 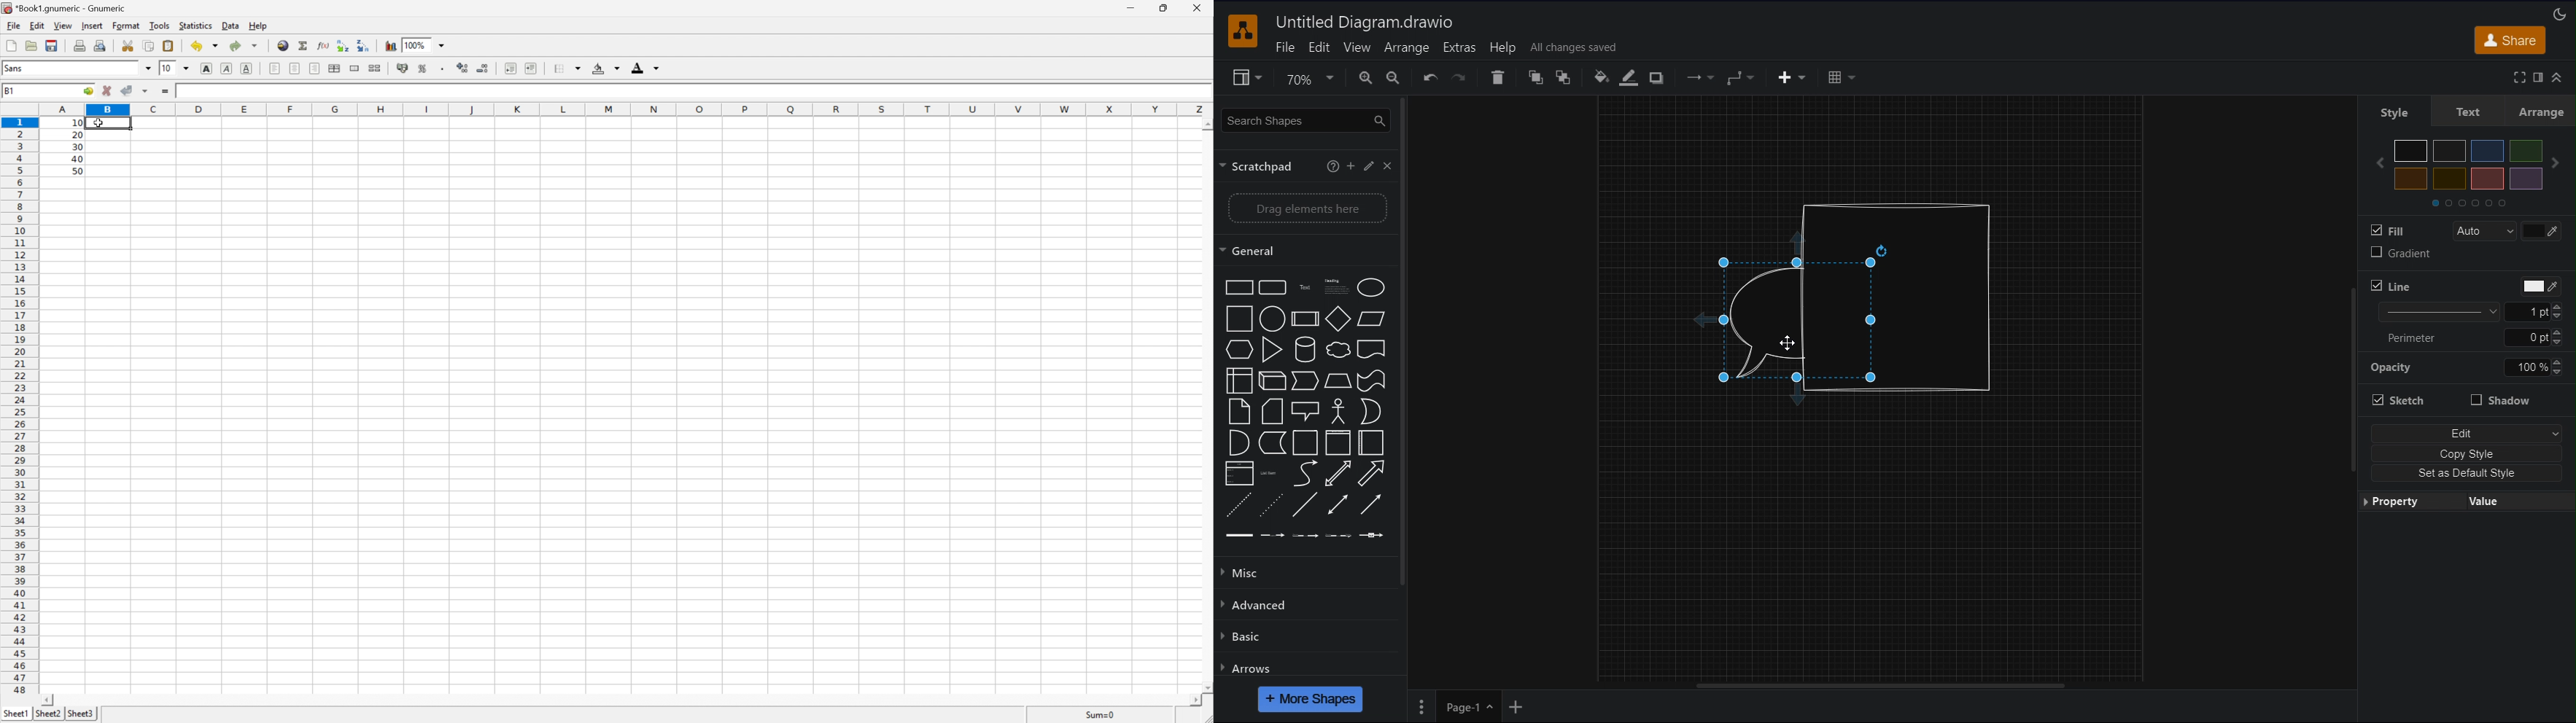 I want to click on Collapse, so click(x=2557, y=77).